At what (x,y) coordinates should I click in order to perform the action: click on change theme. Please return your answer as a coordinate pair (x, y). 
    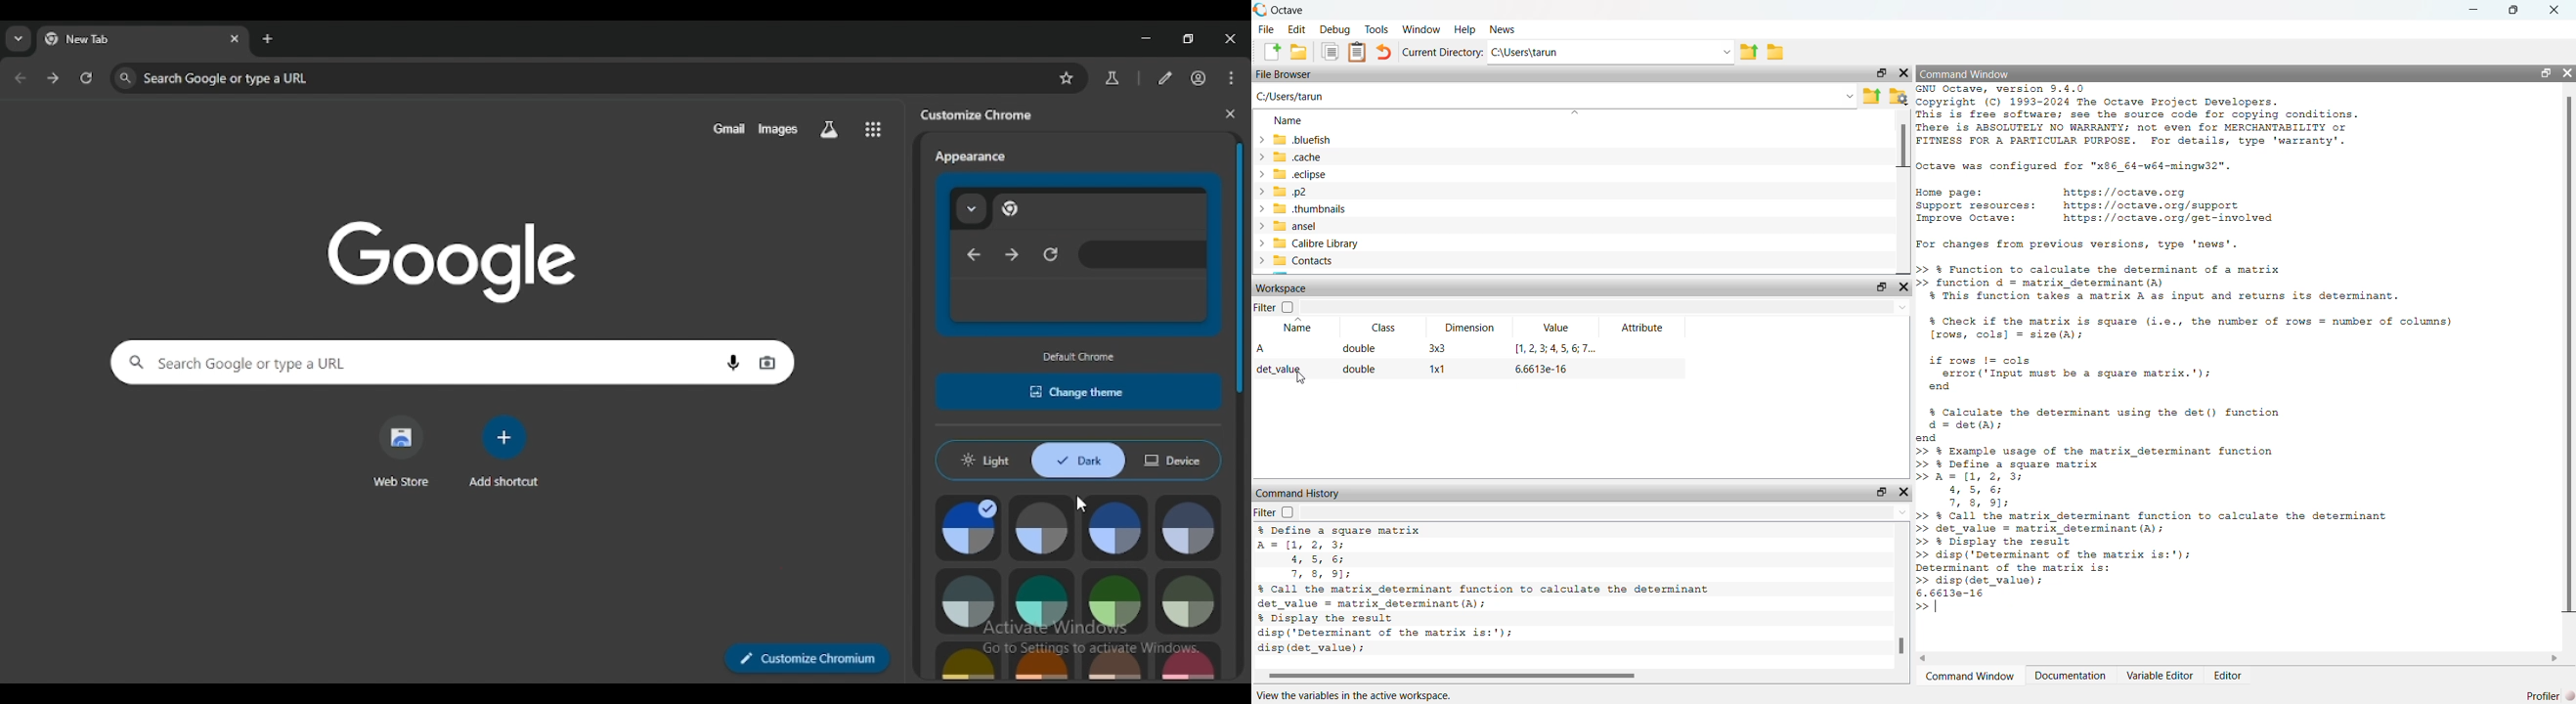
    Looking at the image, I should click on (1077, 392).